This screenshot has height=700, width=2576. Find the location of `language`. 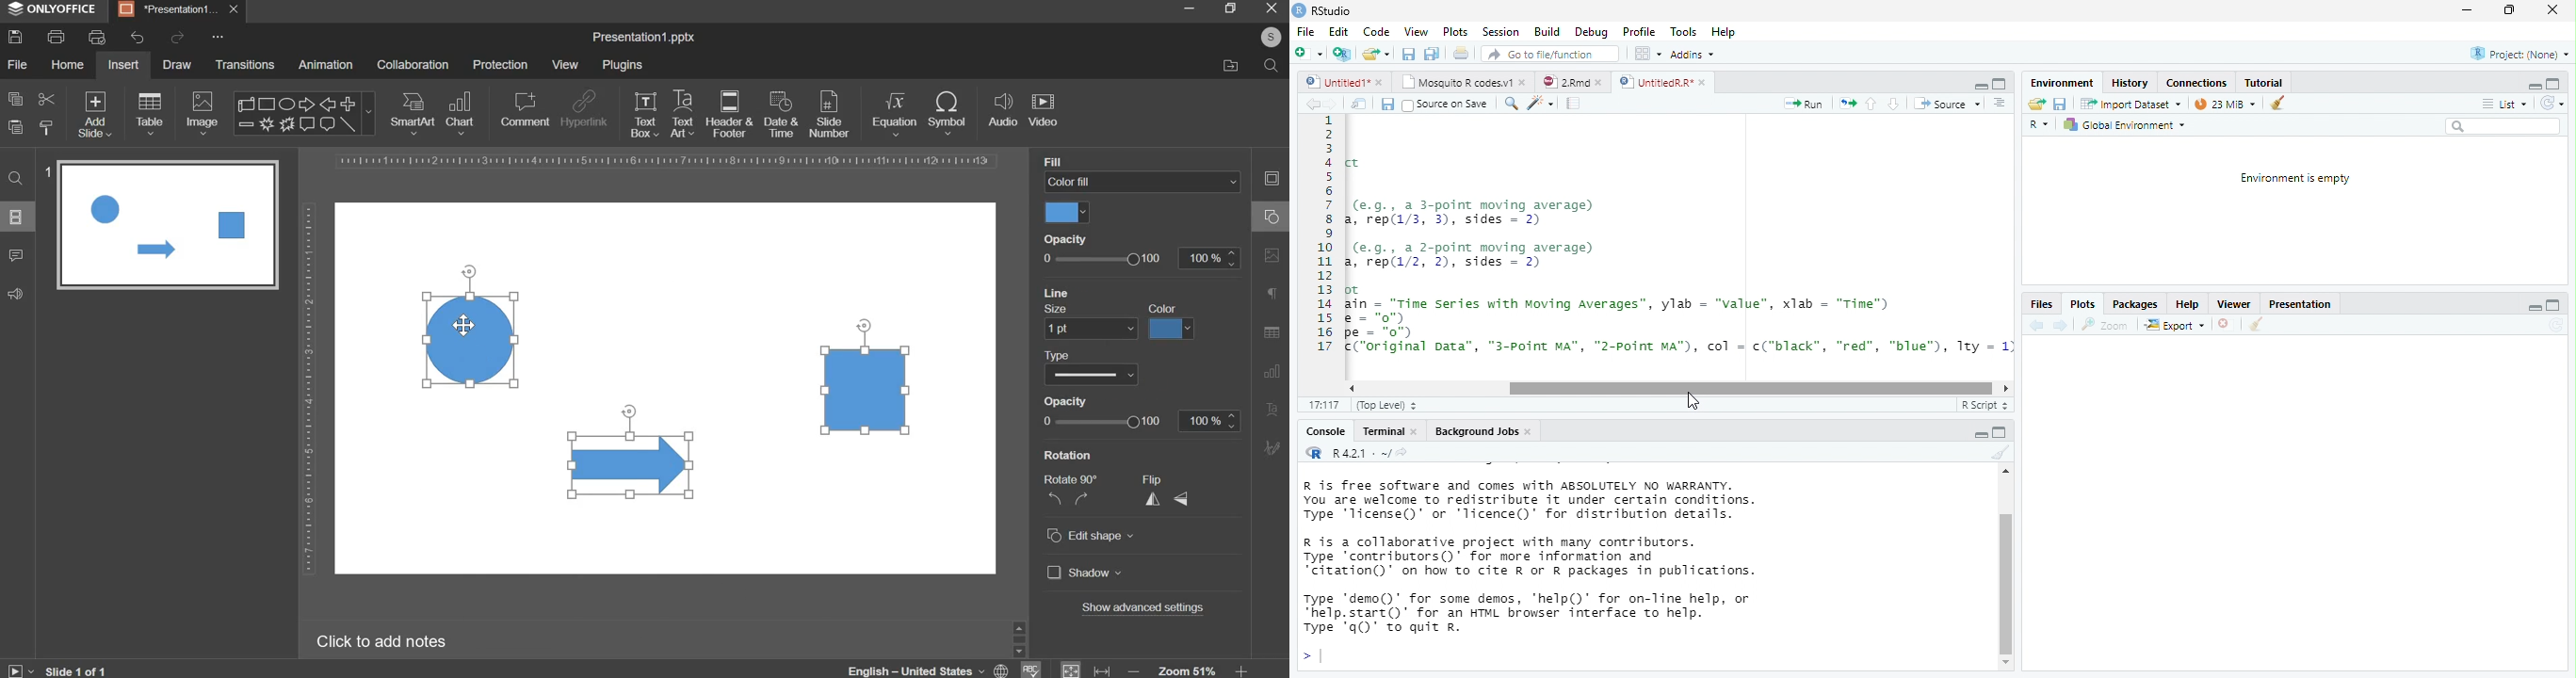

language is located at coordinates (931, 667).